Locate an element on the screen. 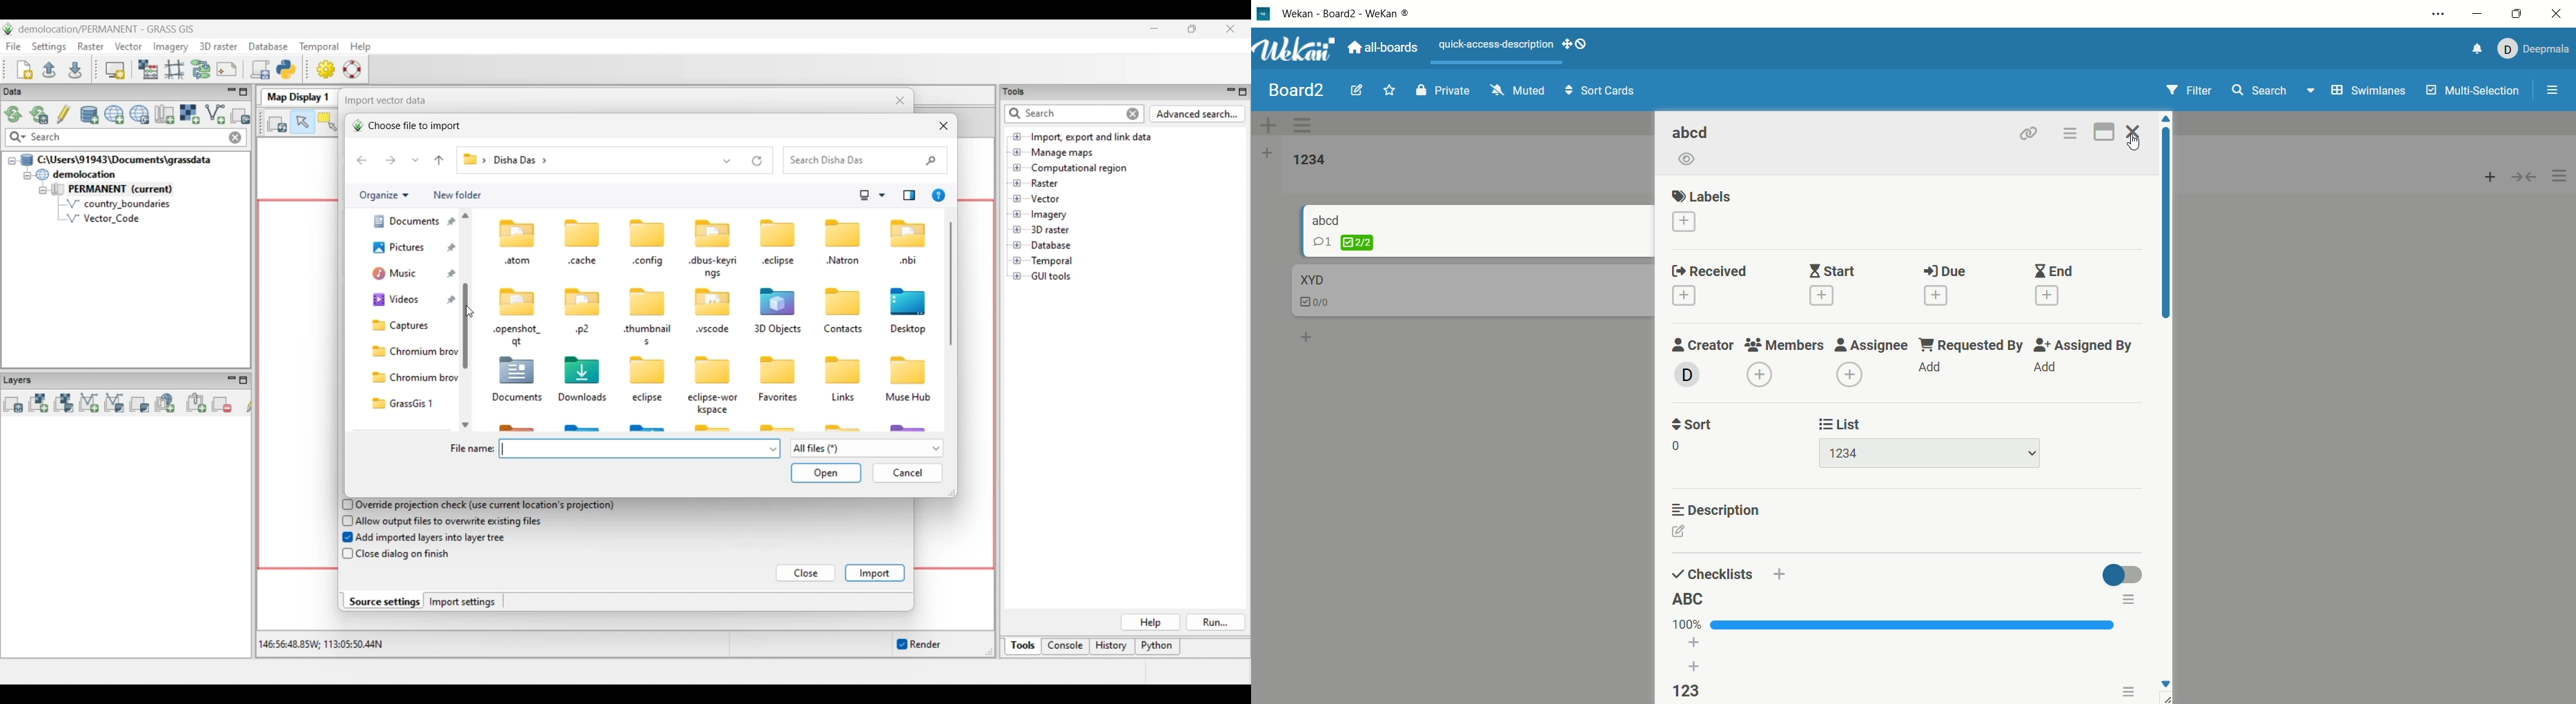 The image size is (2576, 728). swimlanes is located at coordinates (2368, 92).